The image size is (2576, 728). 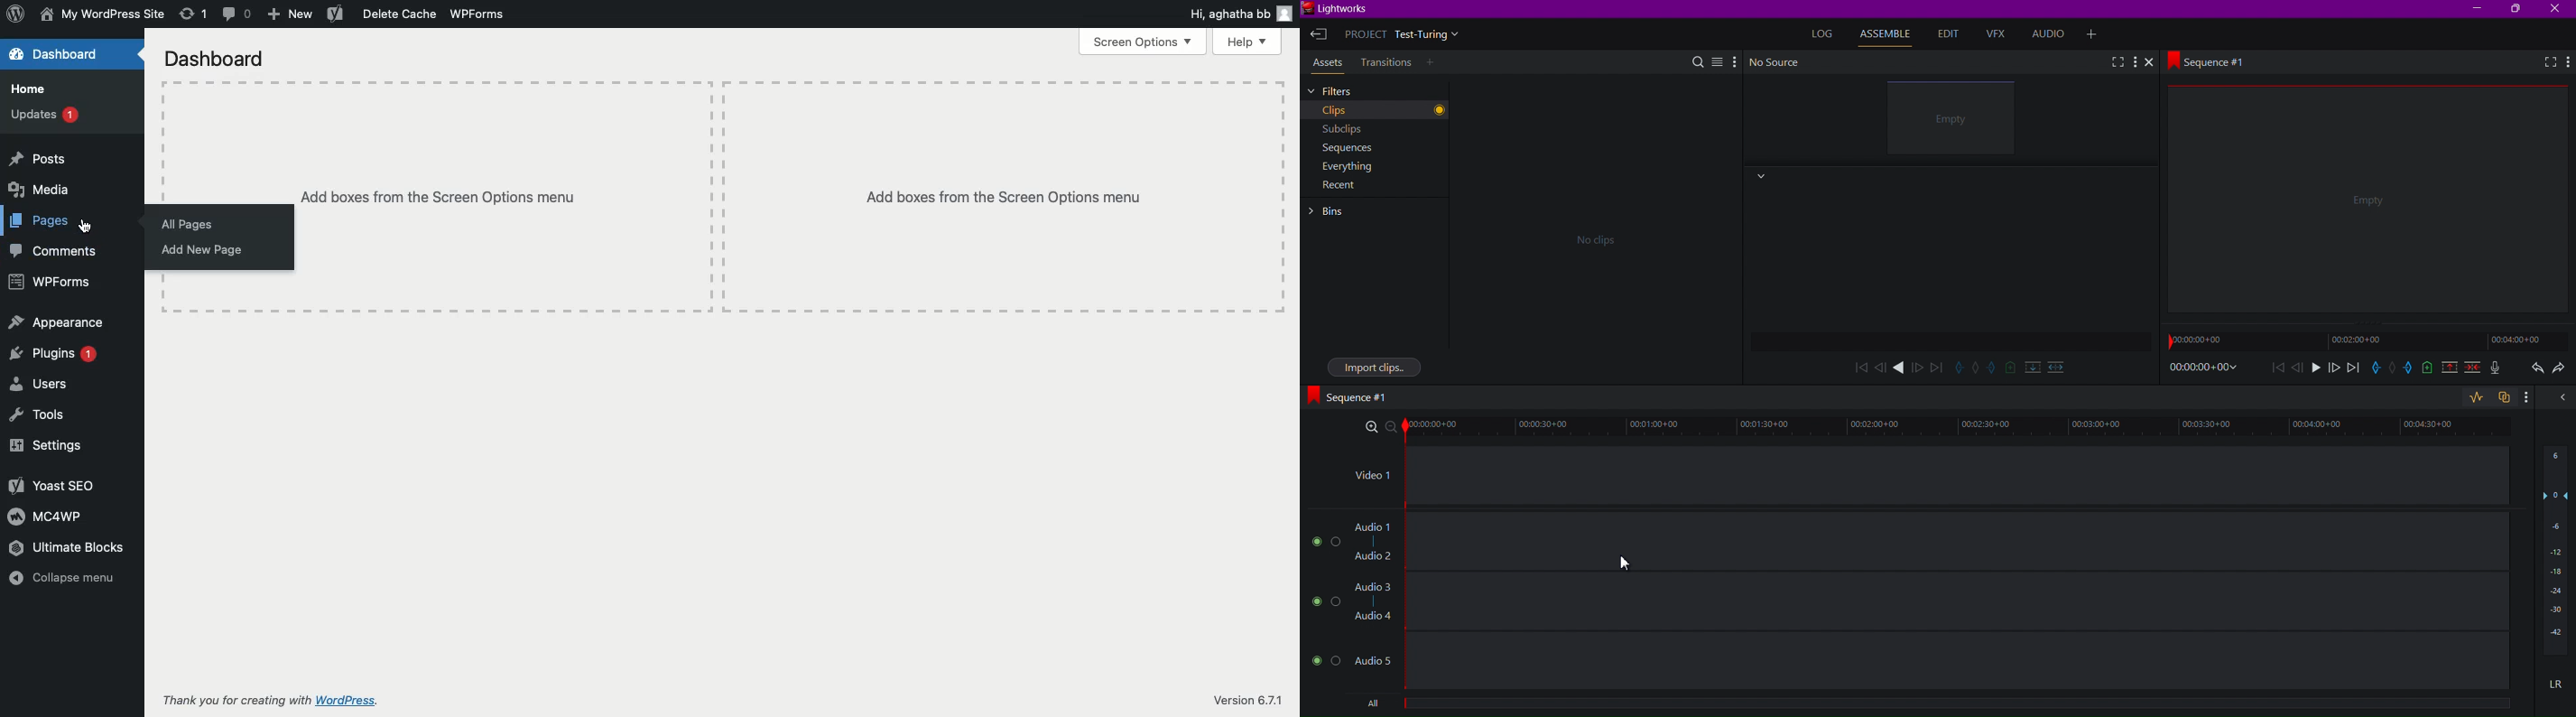 I want to click on Audio, so click(x=2053, y=35).